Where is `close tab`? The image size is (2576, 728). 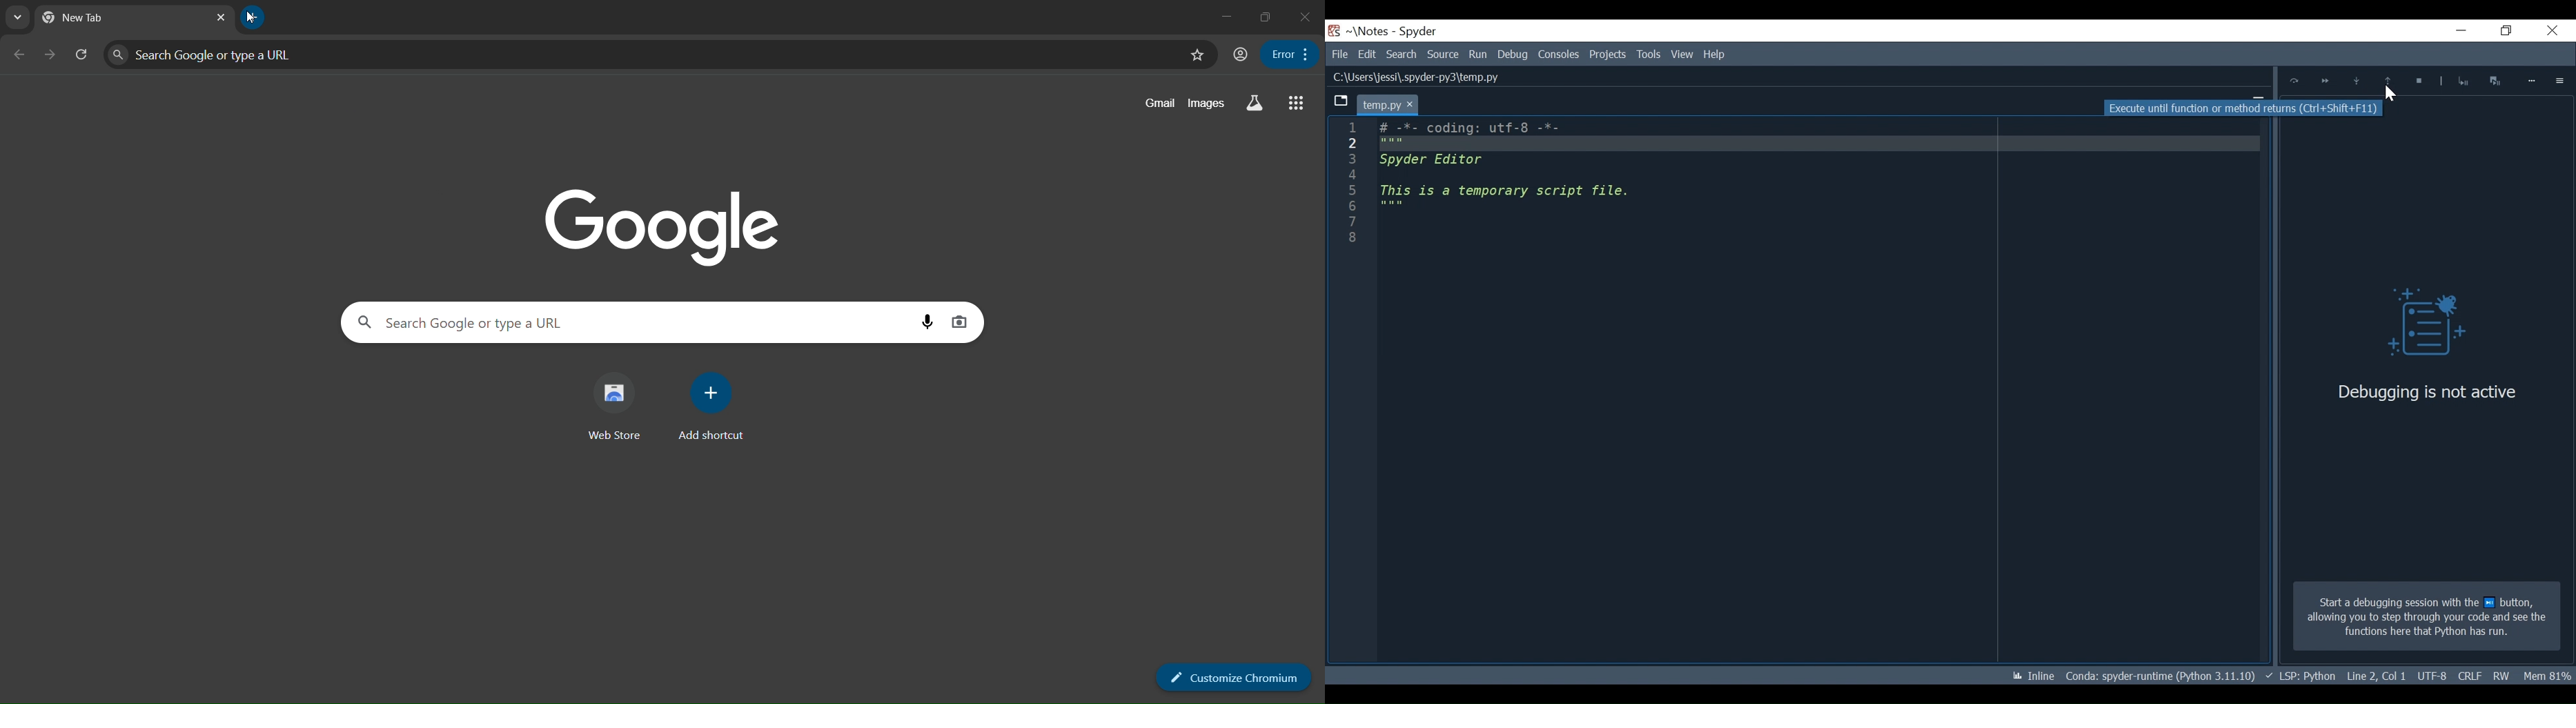 close tab is located at coordinates (216, 18).